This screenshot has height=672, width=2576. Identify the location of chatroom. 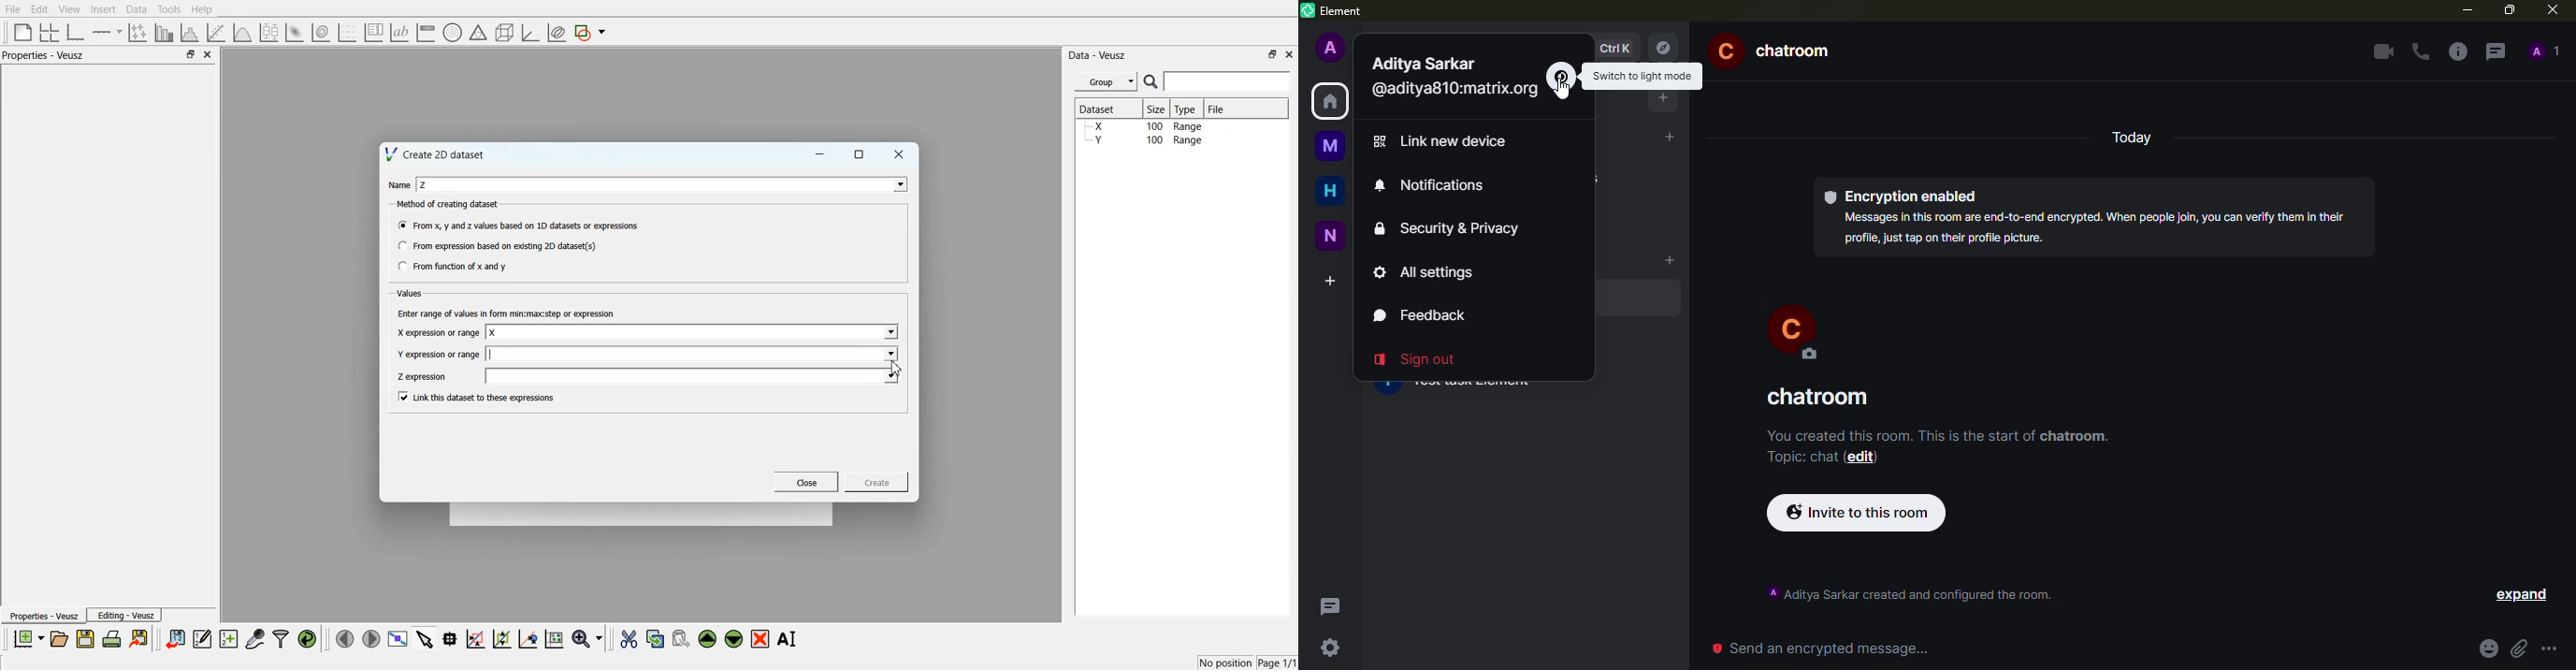
(1825, 397).